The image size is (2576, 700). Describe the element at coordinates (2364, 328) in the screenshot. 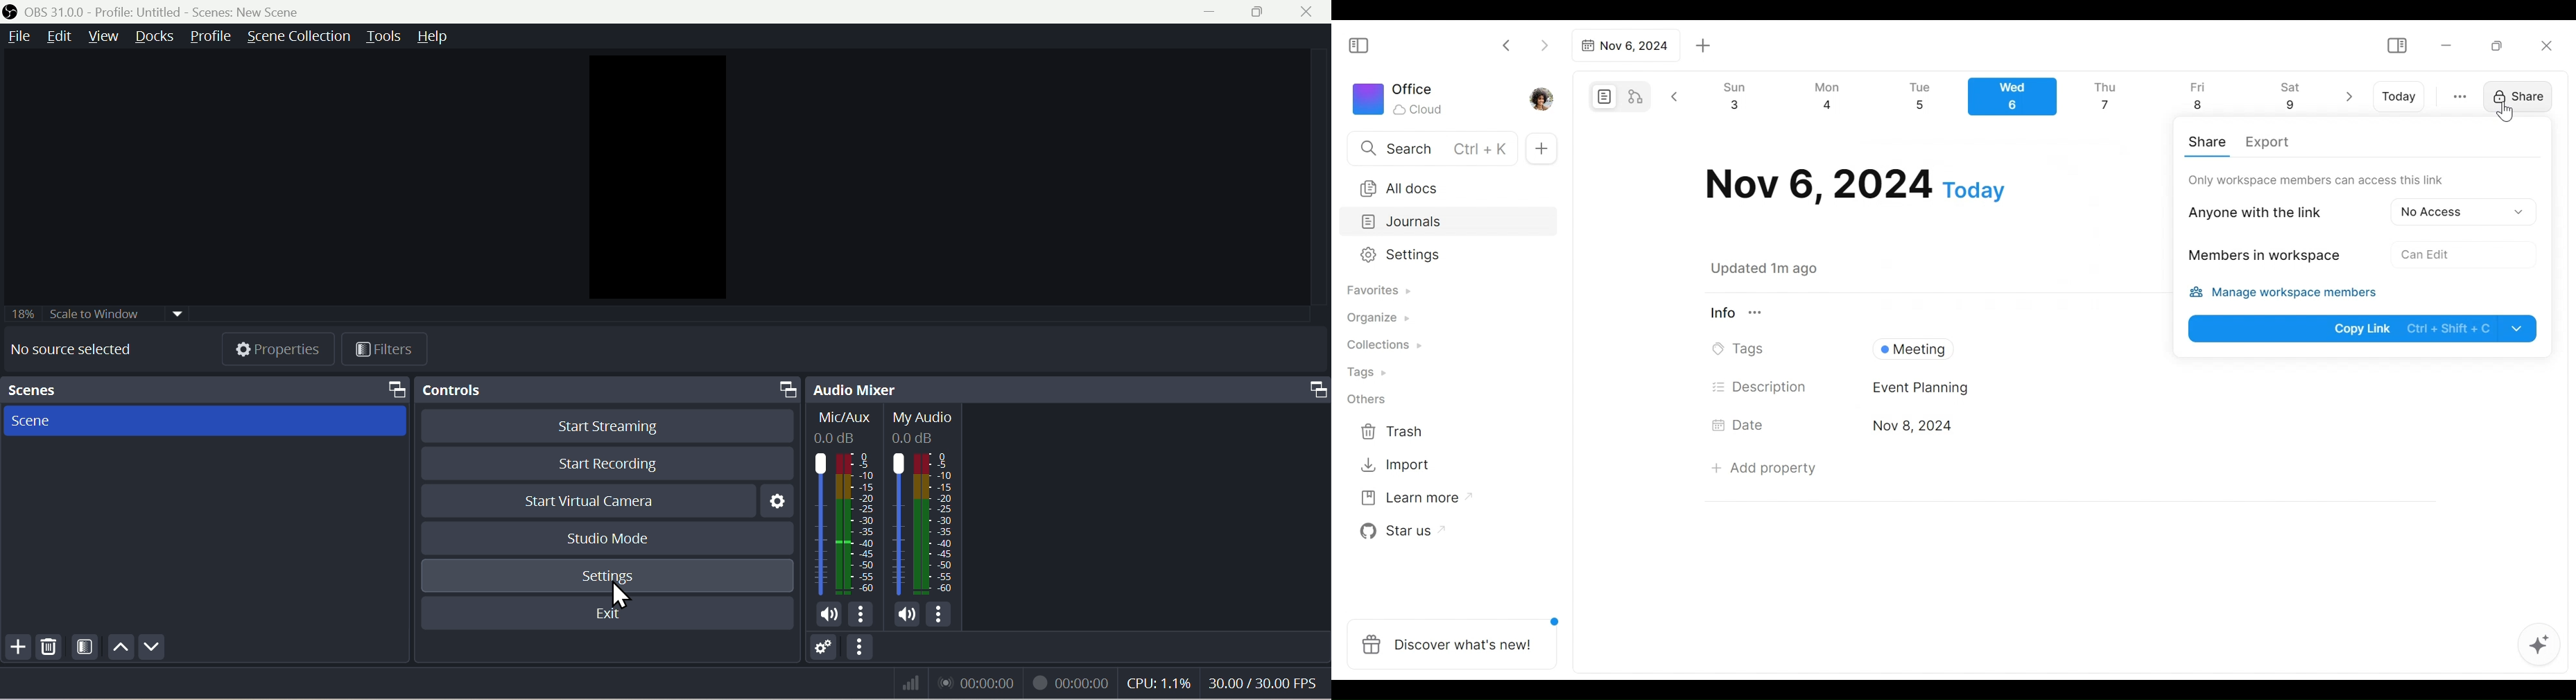

I see `Copy Link` at that location.